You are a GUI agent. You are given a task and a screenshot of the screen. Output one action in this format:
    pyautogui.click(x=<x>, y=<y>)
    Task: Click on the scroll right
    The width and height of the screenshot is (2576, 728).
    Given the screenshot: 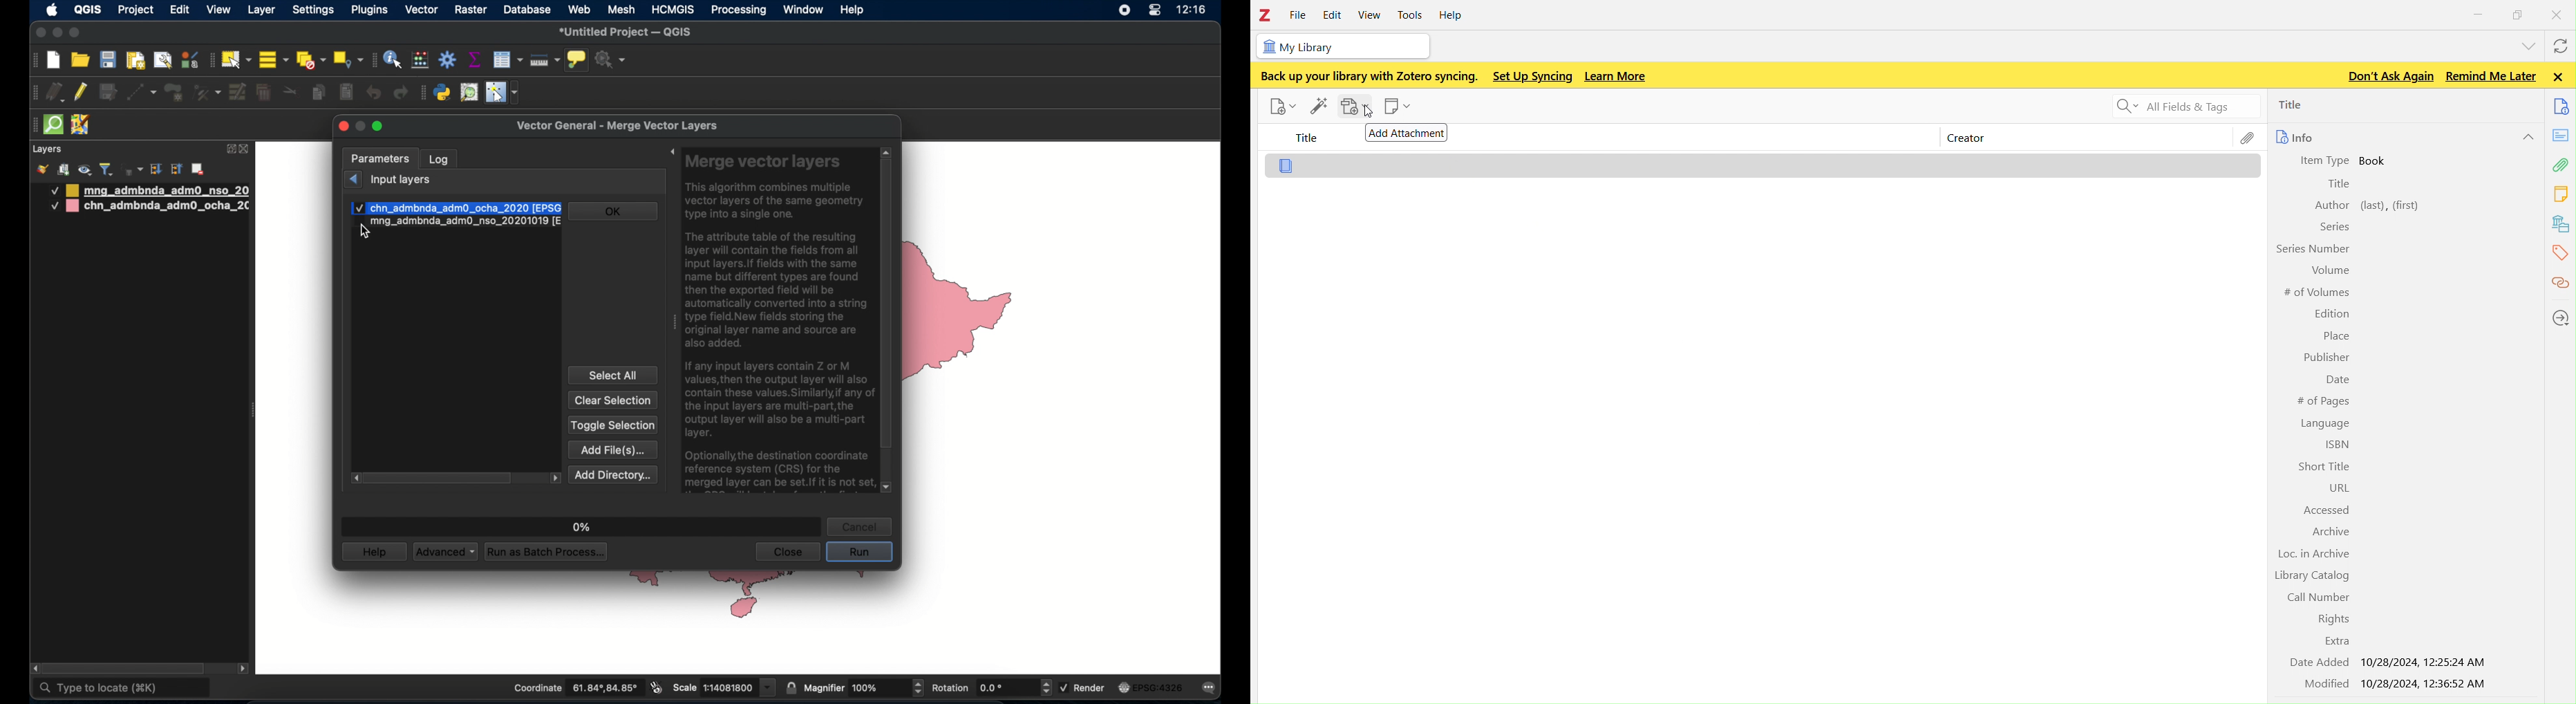 What is the action you would take?
    pyautogui.click(x=353, y=478)
    